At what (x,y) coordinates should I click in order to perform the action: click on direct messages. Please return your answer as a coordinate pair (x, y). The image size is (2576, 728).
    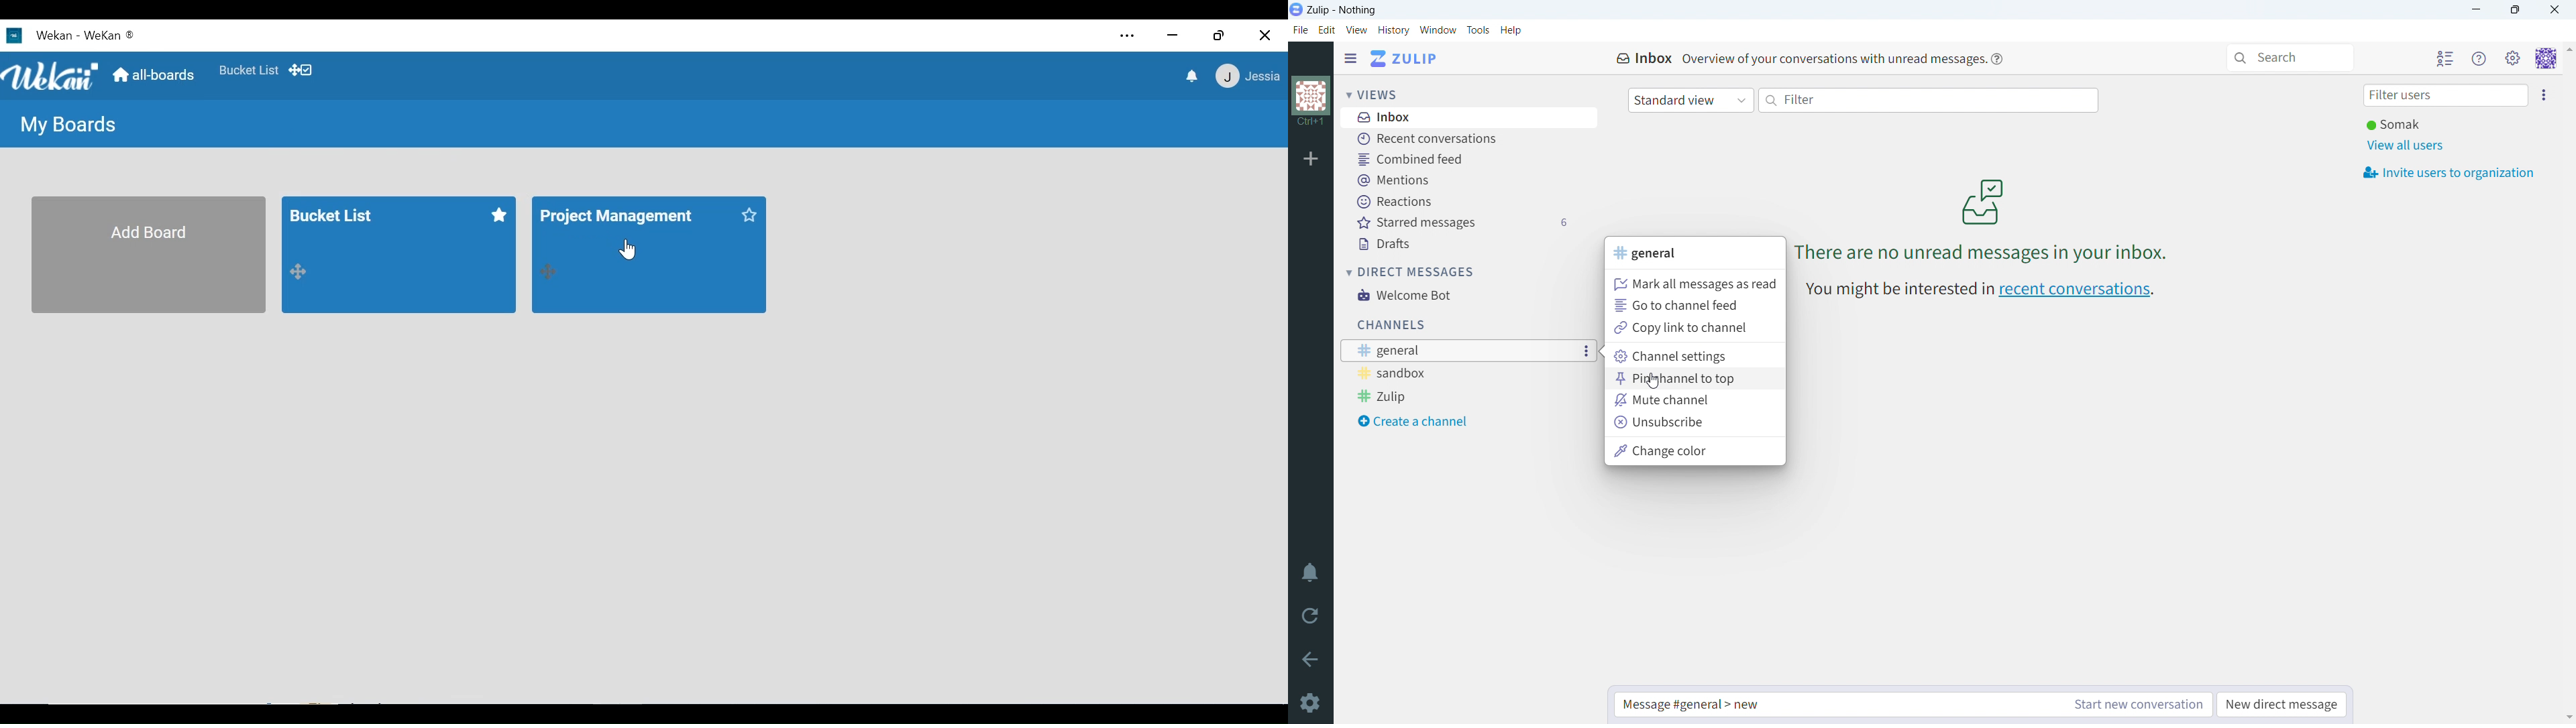
    Looking at the image, I should click on (1412, 272).